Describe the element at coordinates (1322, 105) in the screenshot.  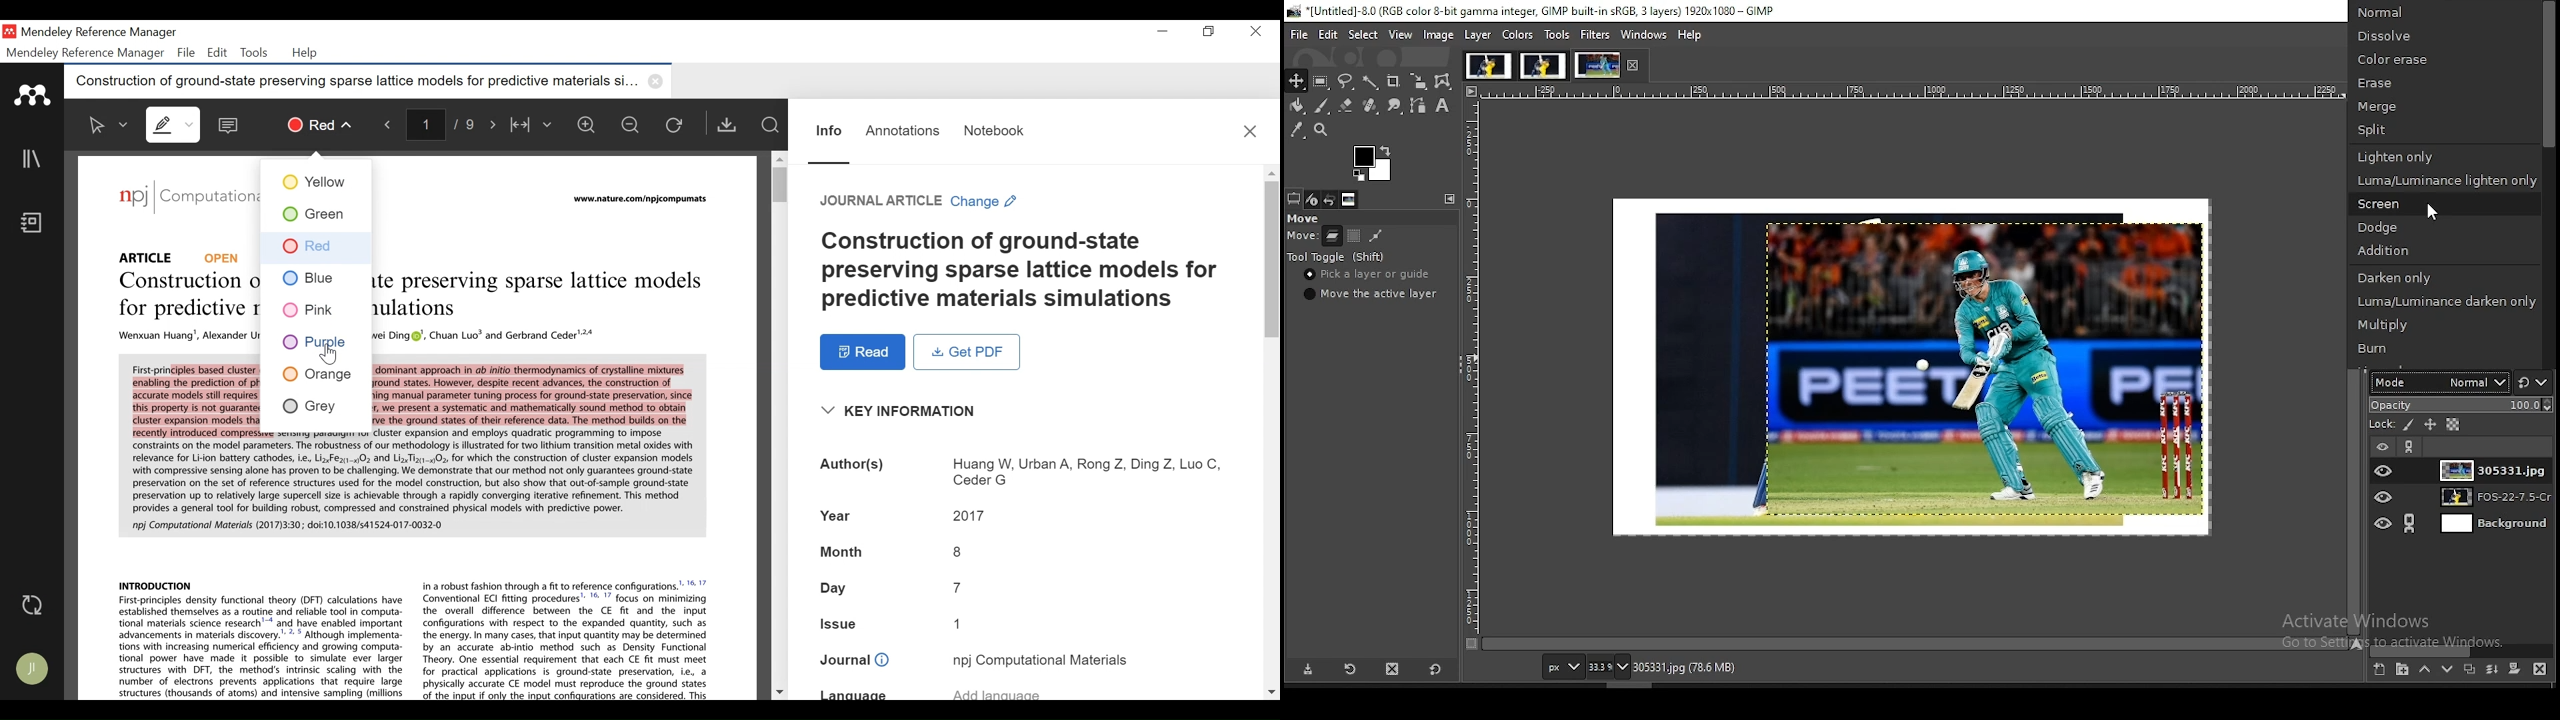
I see ` paint brushtool` at that location.